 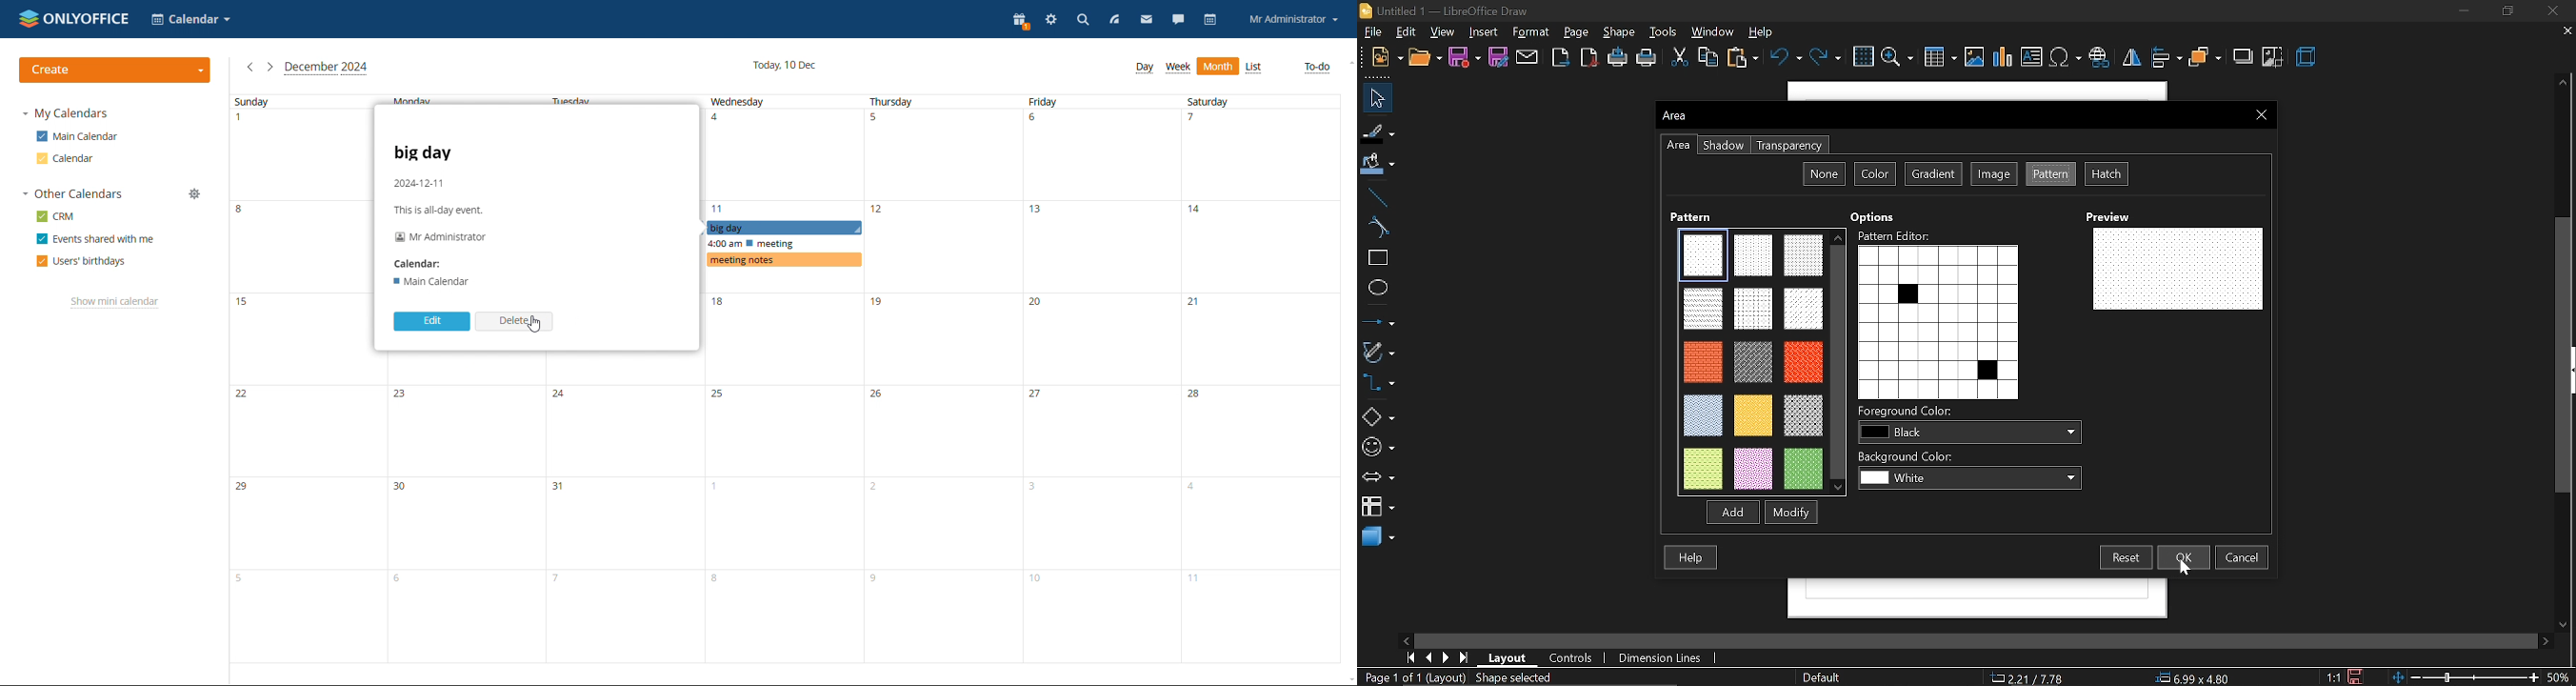 What do you see at coordinates (2509, 11) in the screenshot?
I see `restore down` at bounding box center [2509, 11].